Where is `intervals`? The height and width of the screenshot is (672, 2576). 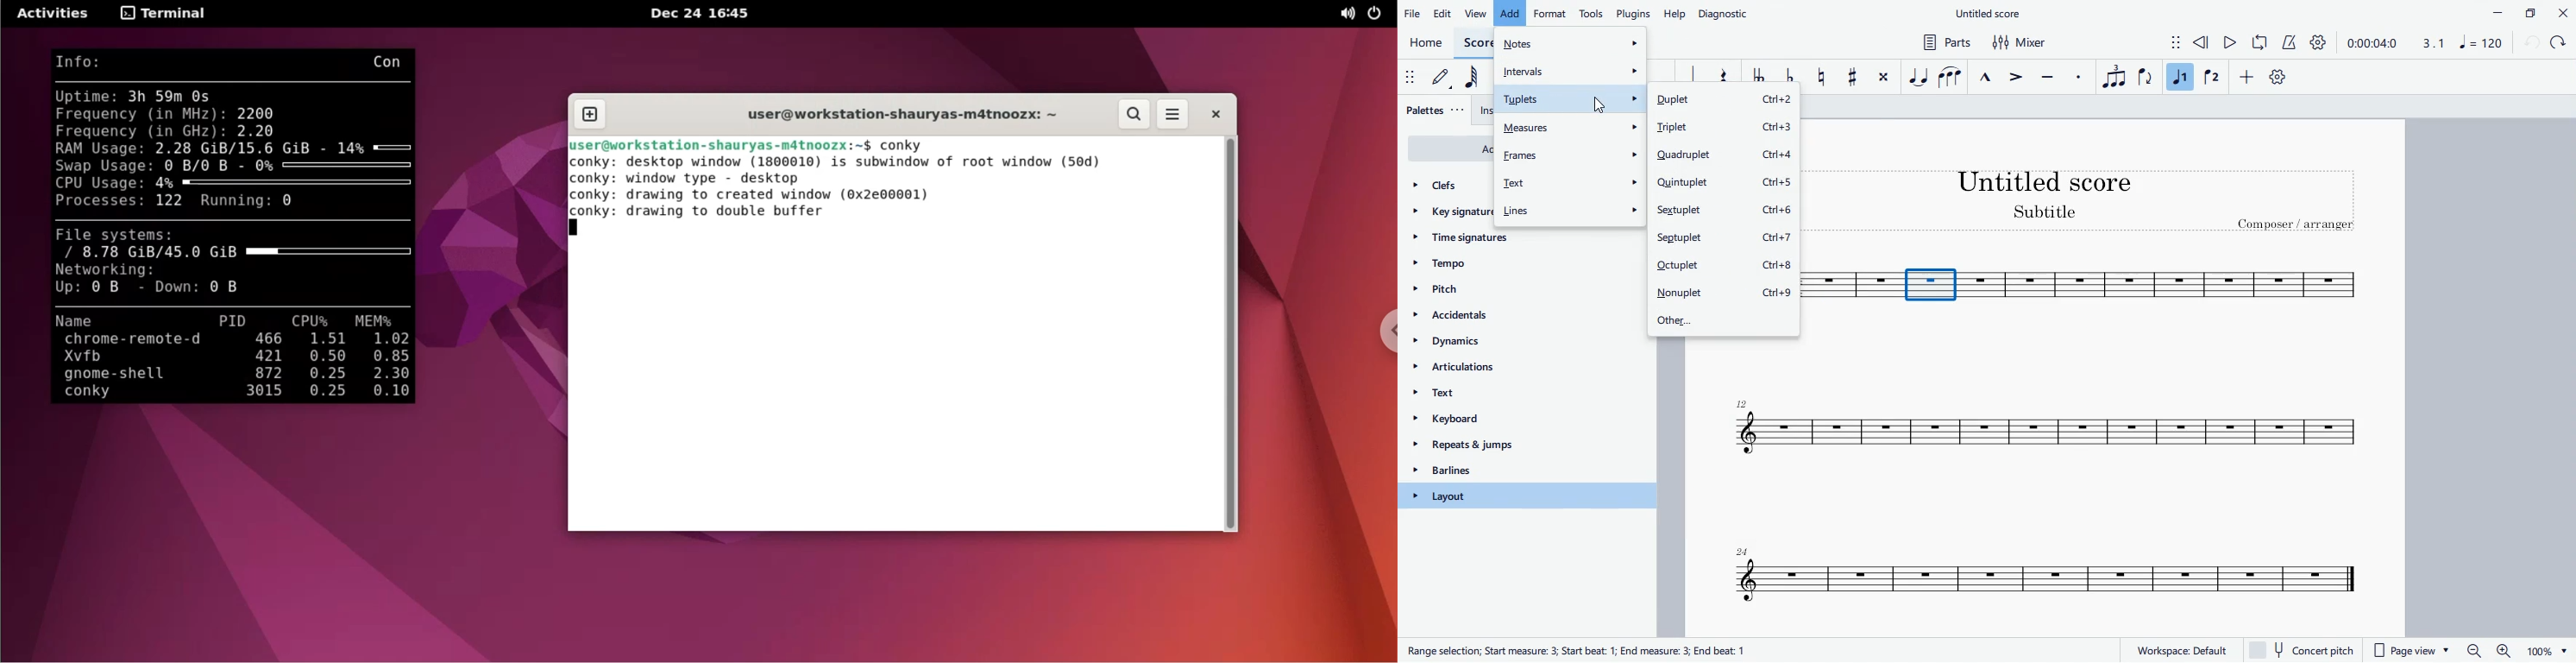
intervals is located at coordinates (1570, 69).